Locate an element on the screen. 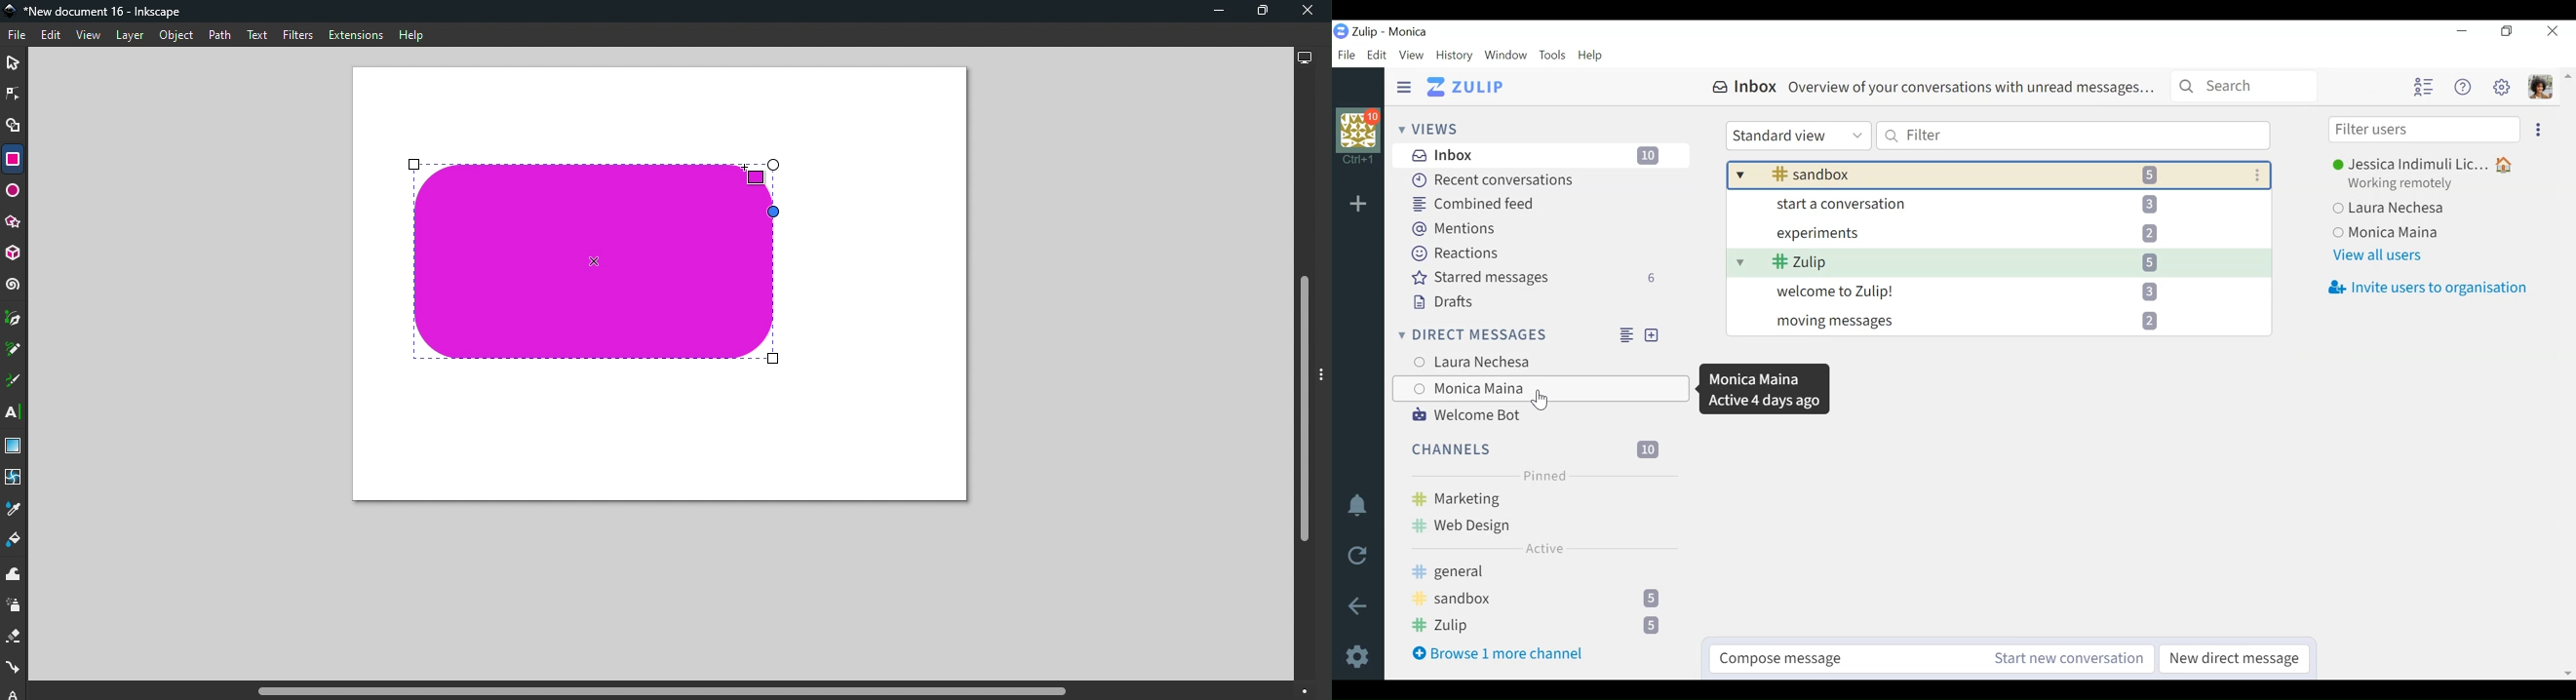 The width and height of the screenshot is (2576, 700). Zulip Desktop icon is located at coordinates (1341, 32).